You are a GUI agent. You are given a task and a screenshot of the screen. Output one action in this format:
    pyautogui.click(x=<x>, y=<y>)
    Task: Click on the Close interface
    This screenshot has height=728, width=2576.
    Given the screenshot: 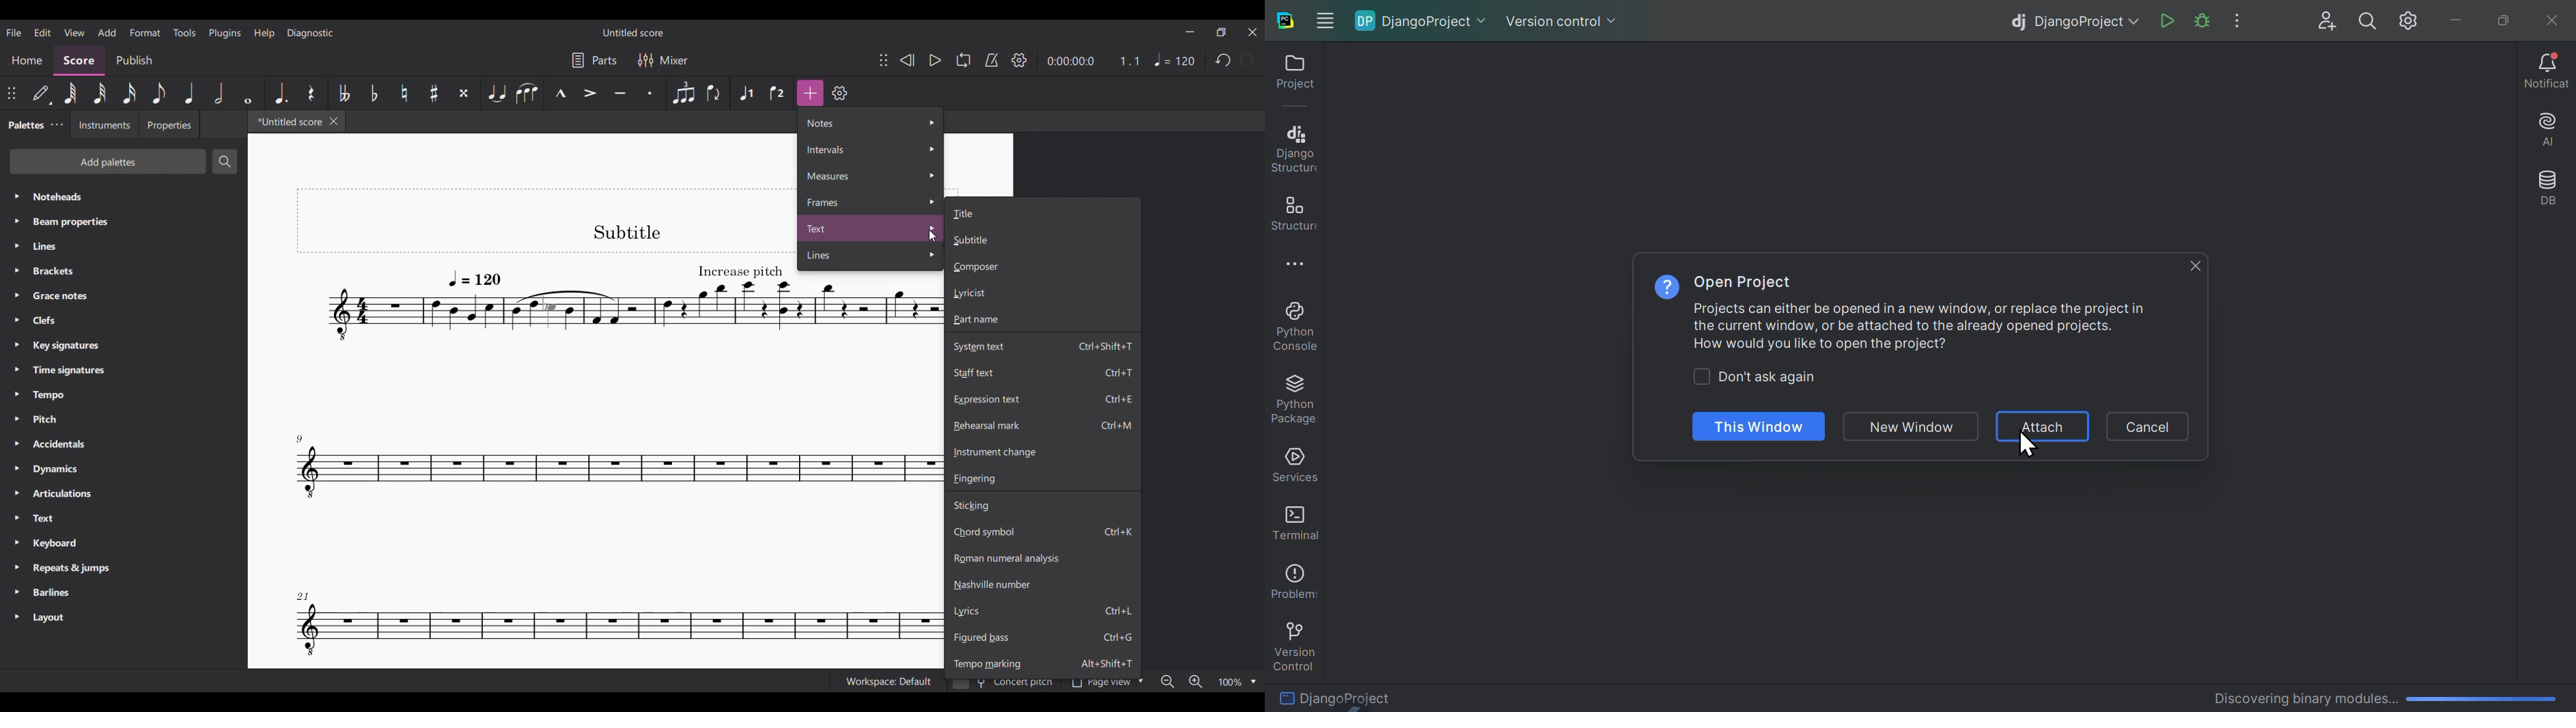 What is the action you would take?
    pyautogui.click(x=1254, y=32)
    